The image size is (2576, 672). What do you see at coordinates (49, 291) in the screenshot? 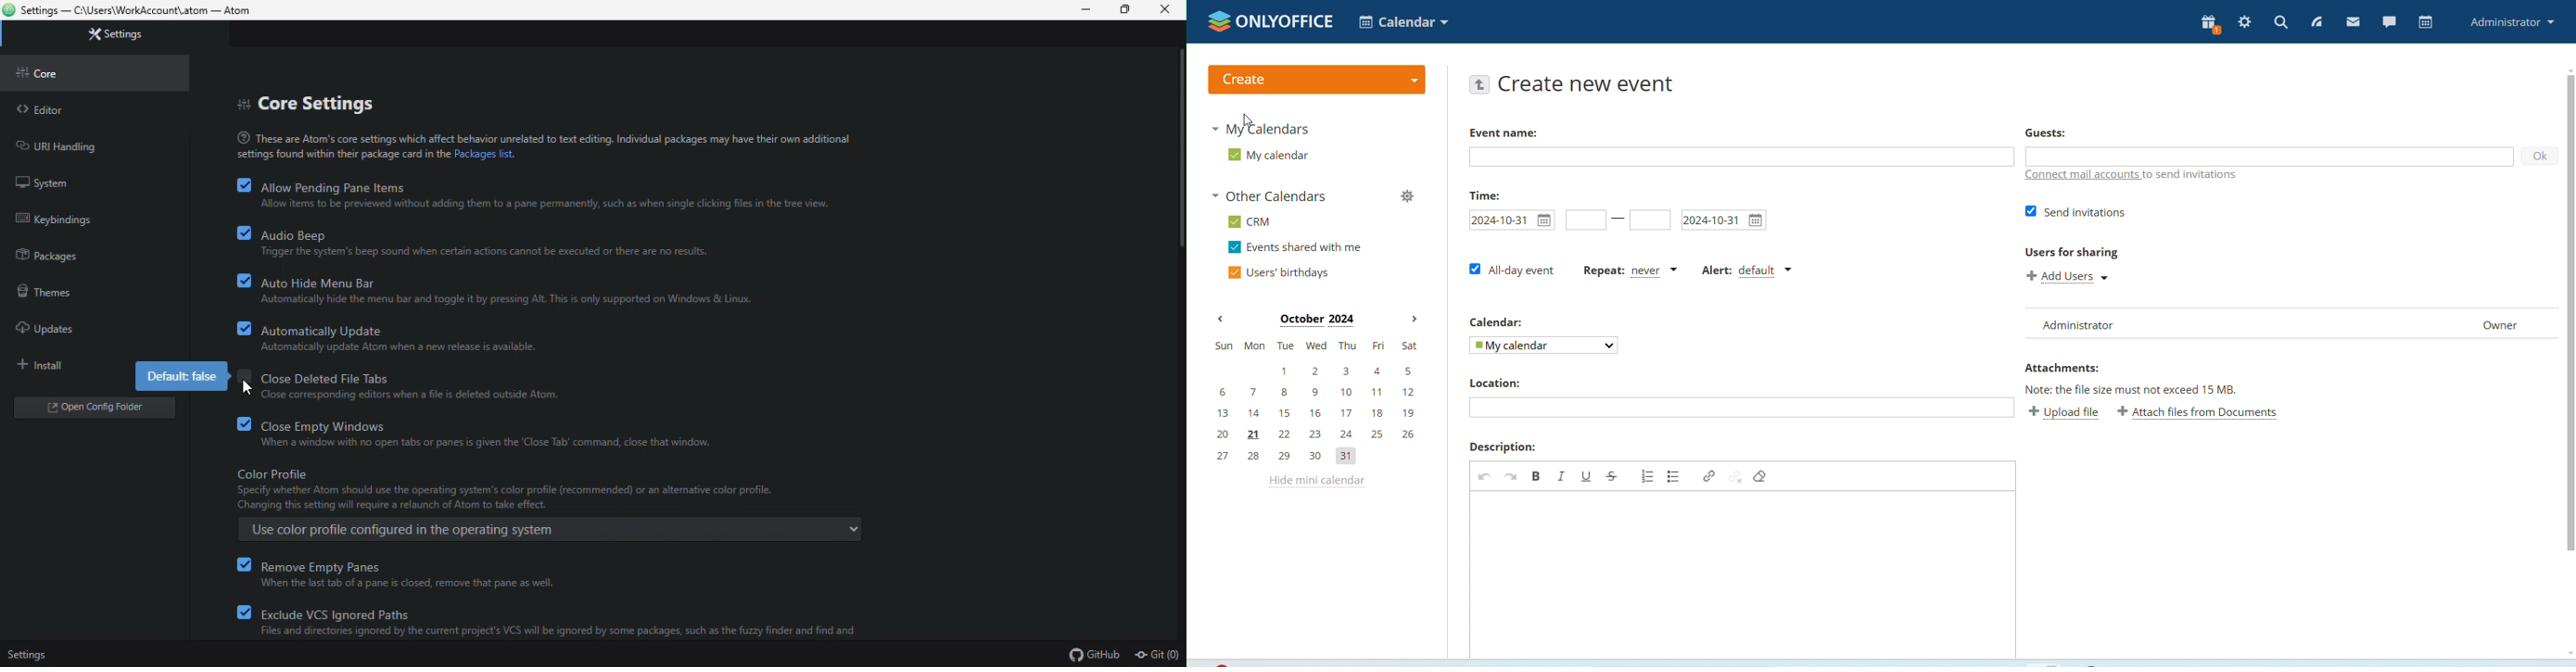
I see `themes` at bounding box center [49, 291].